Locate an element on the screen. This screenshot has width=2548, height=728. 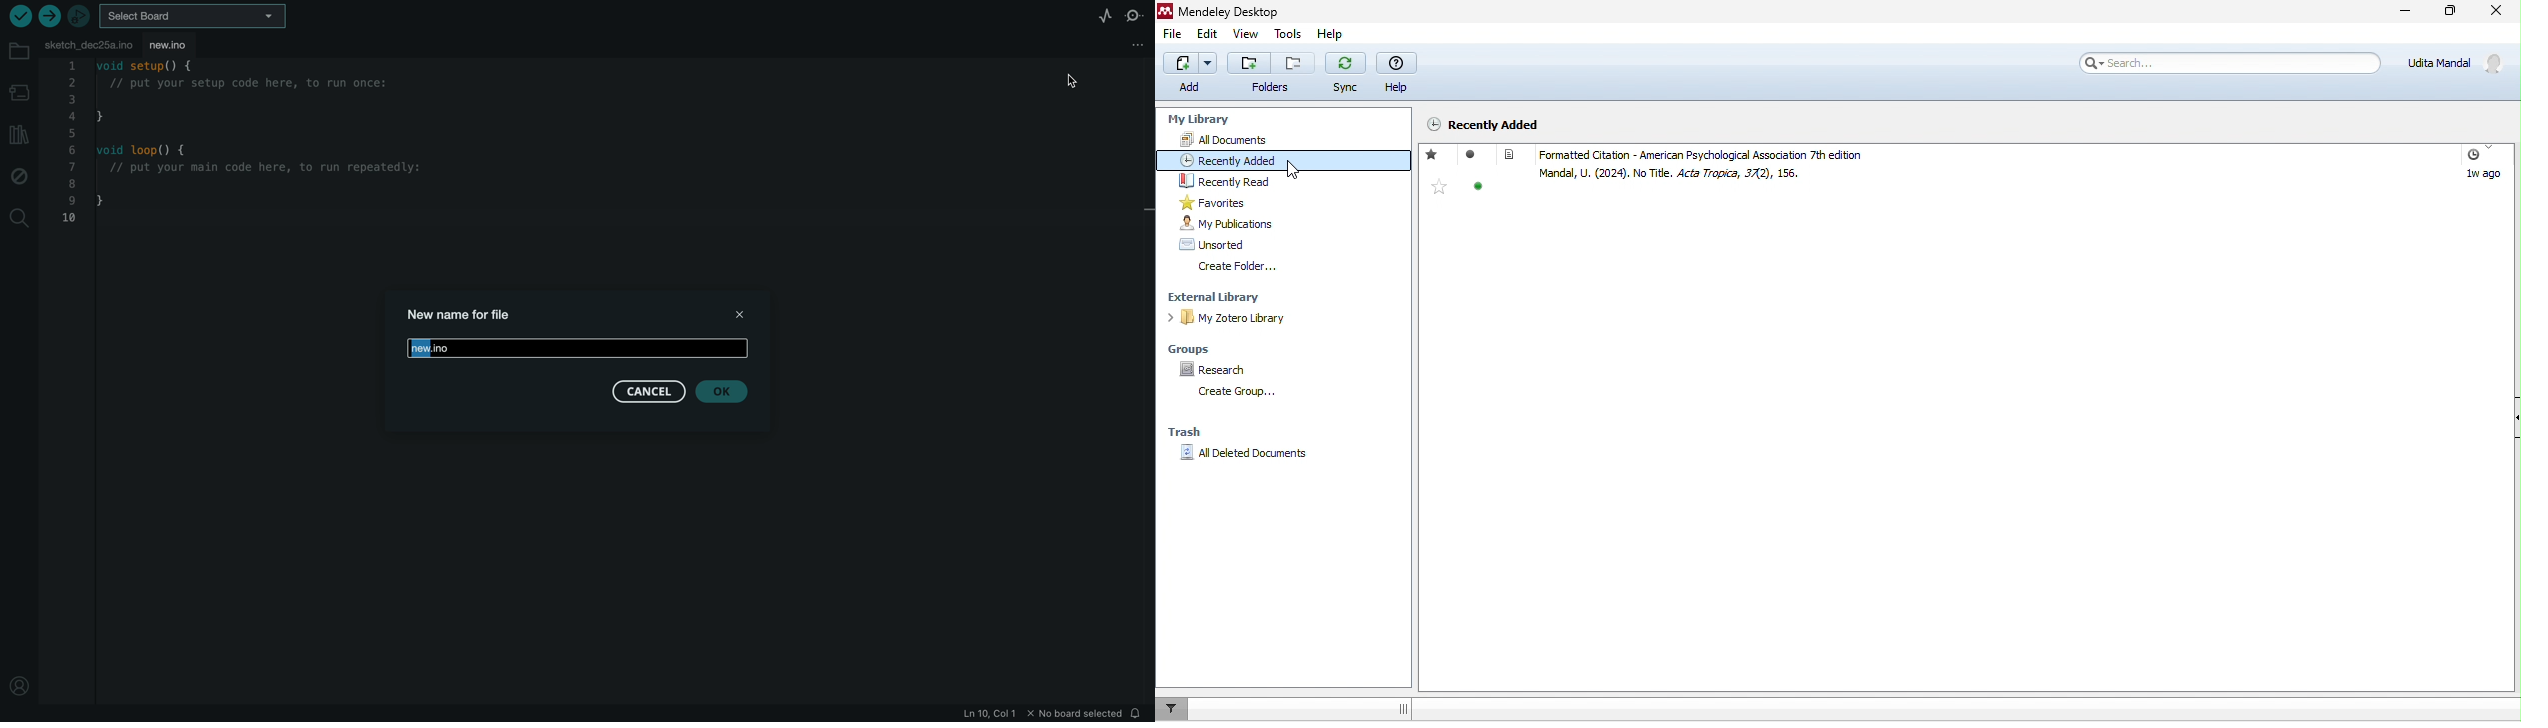
recently added selecct is located at coordinates (1286, 160).